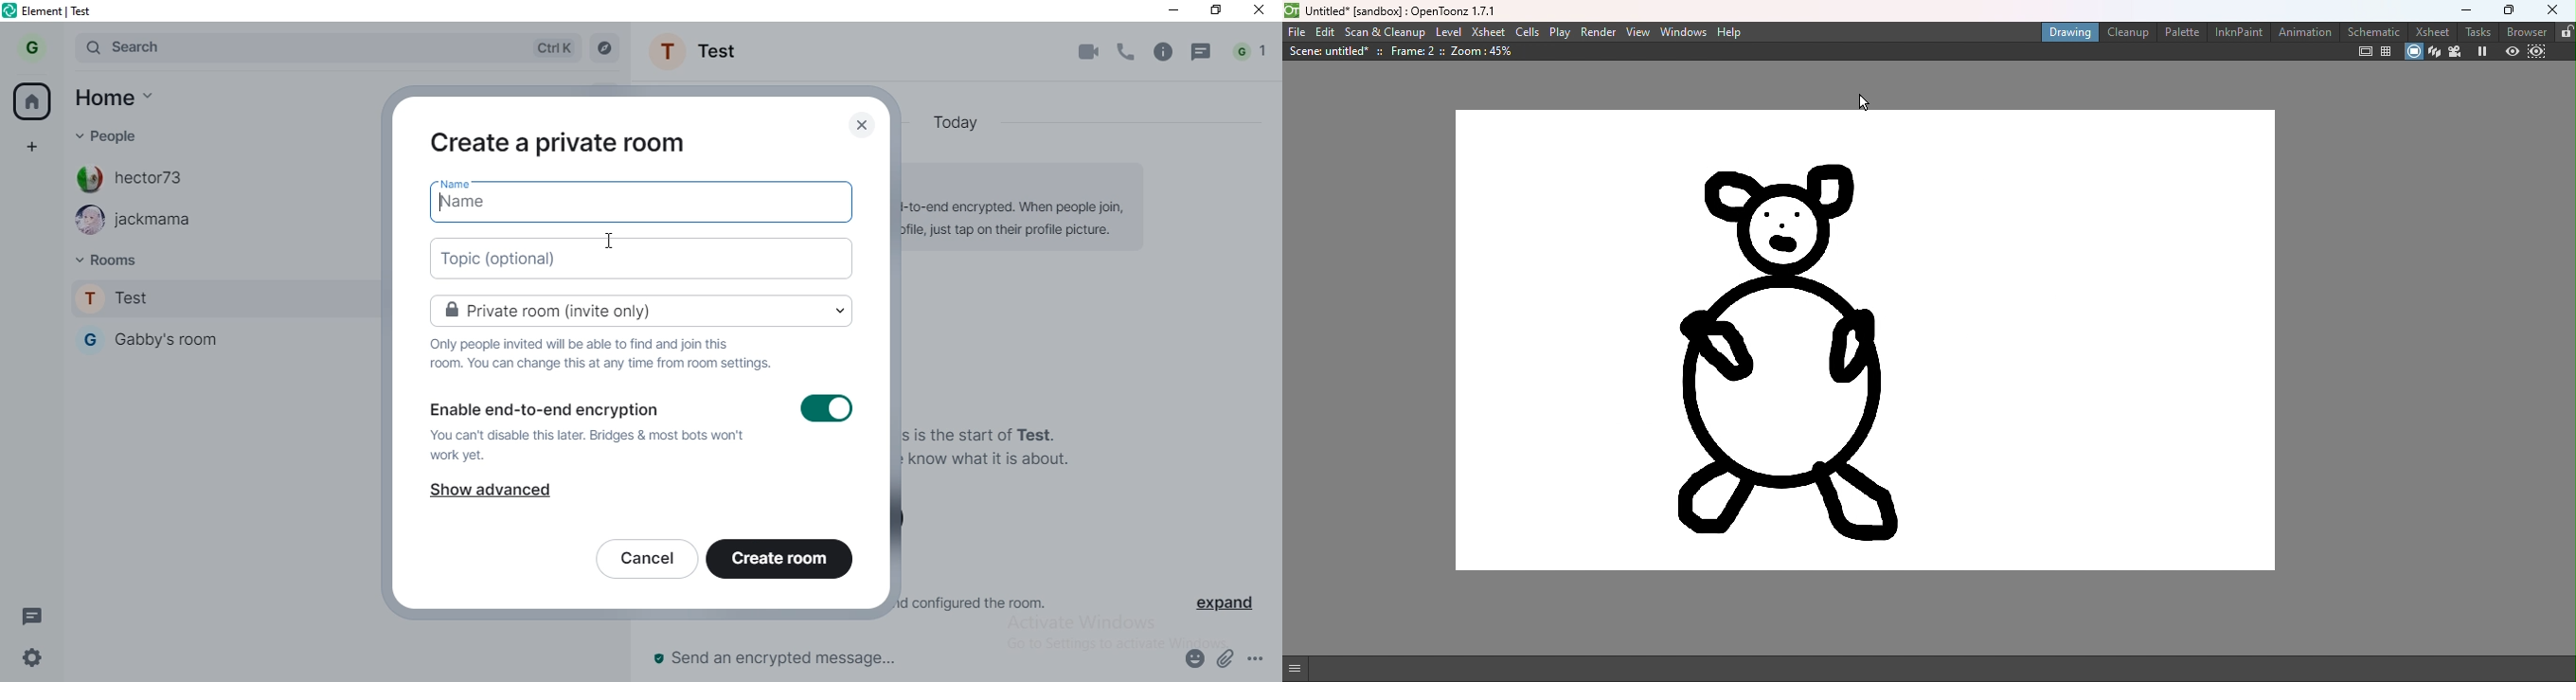 This screenshot has width=2576, height=700. What do you see at coordinates (2412, 52) in the screenshot?
I see `Camera stand view` at bounding box center [2412, 52].